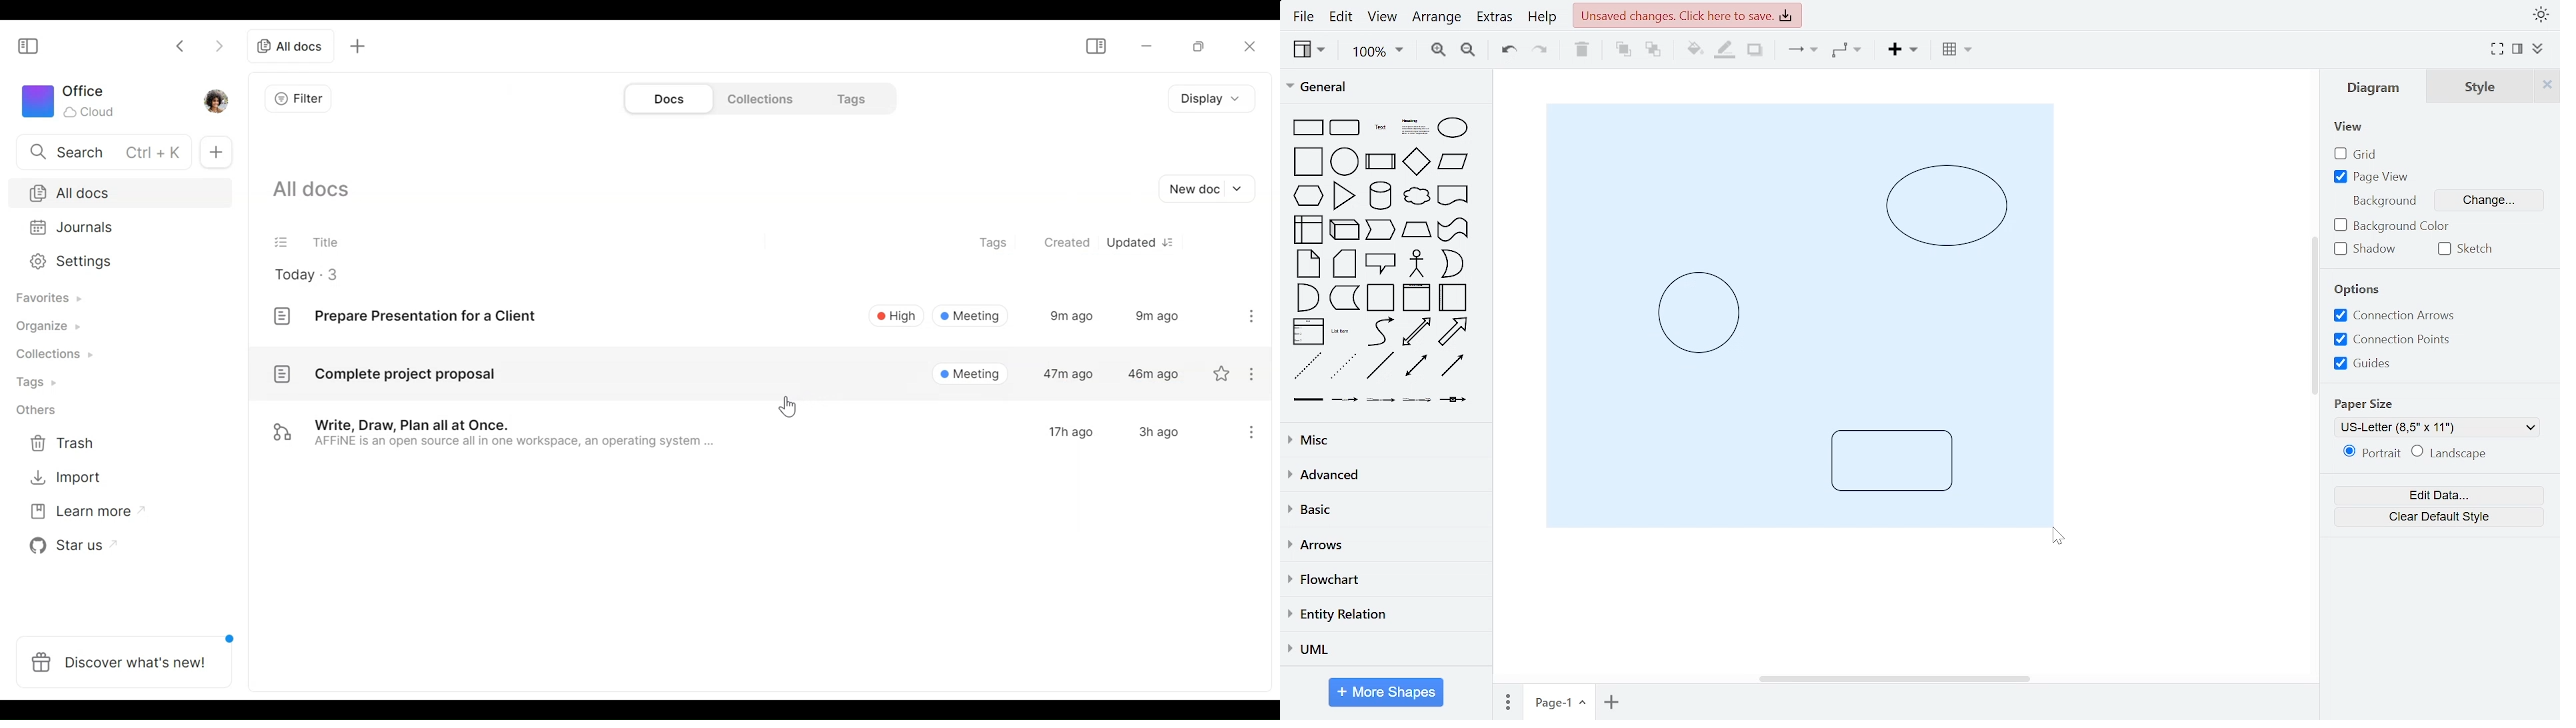 This screenshot has height=728, width=2576. Describe the element at coordinates (1415, 196) in the screenshot. I see `cloud` at that location.